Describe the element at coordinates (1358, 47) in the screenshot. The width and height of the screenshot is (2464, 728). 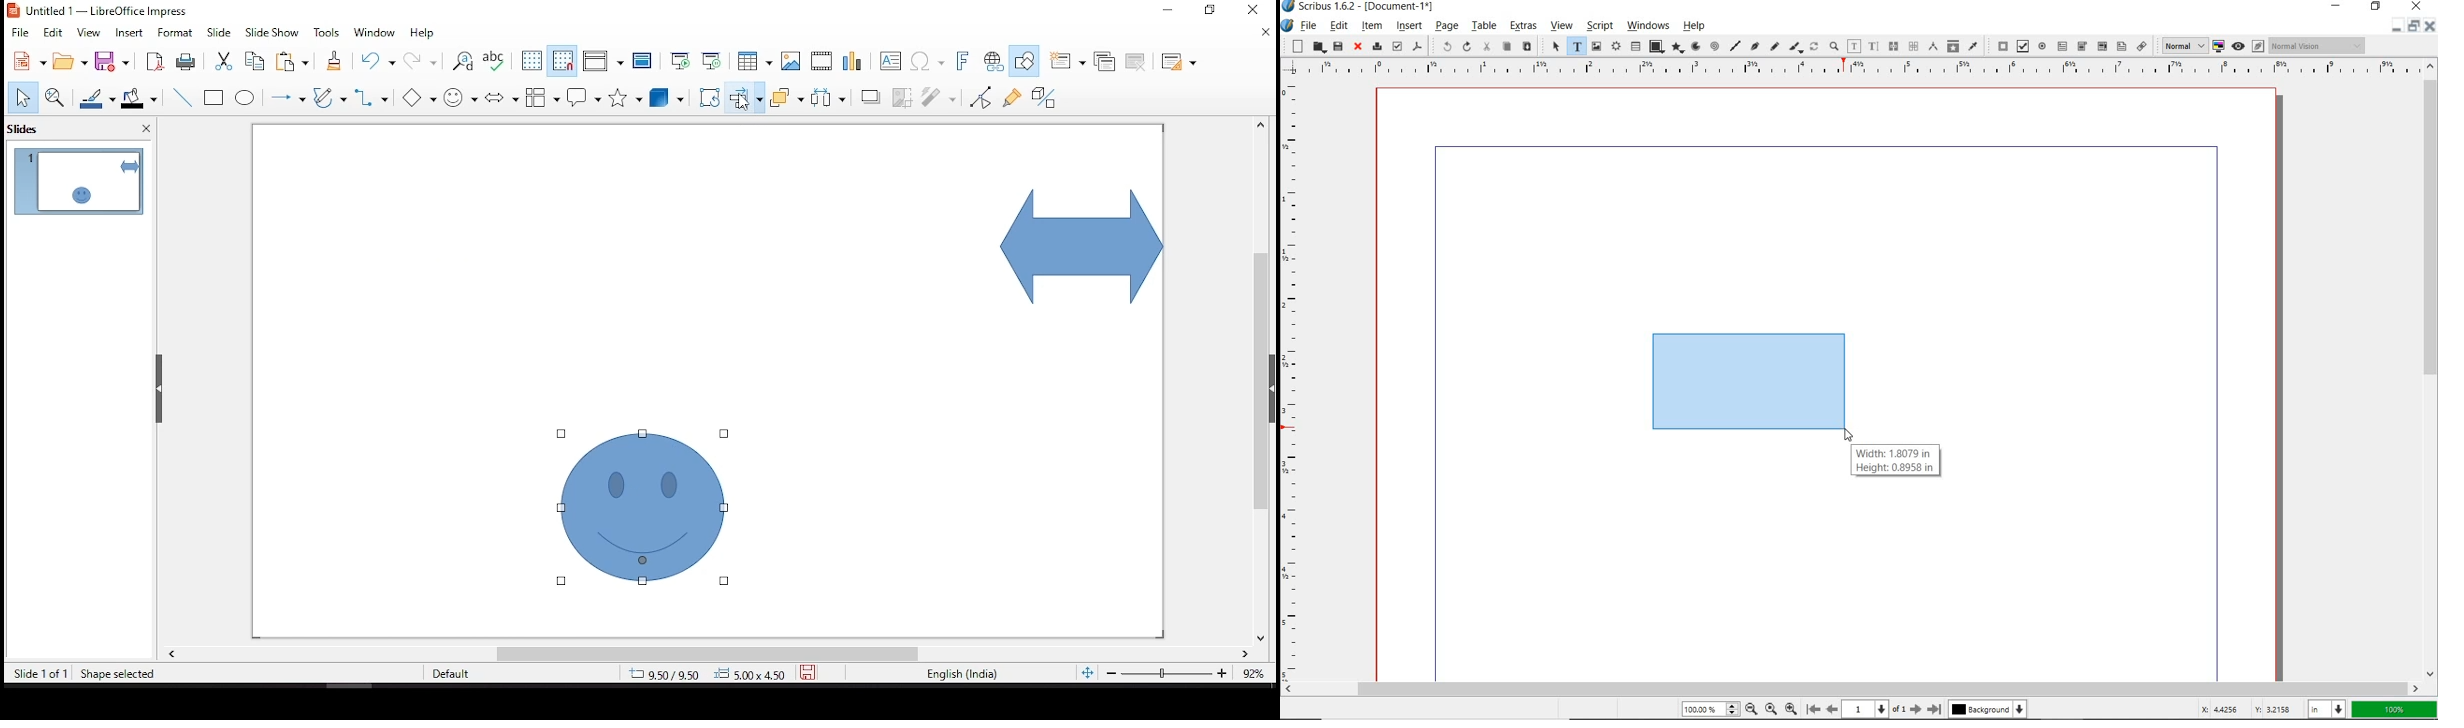
I see `close` at that location.